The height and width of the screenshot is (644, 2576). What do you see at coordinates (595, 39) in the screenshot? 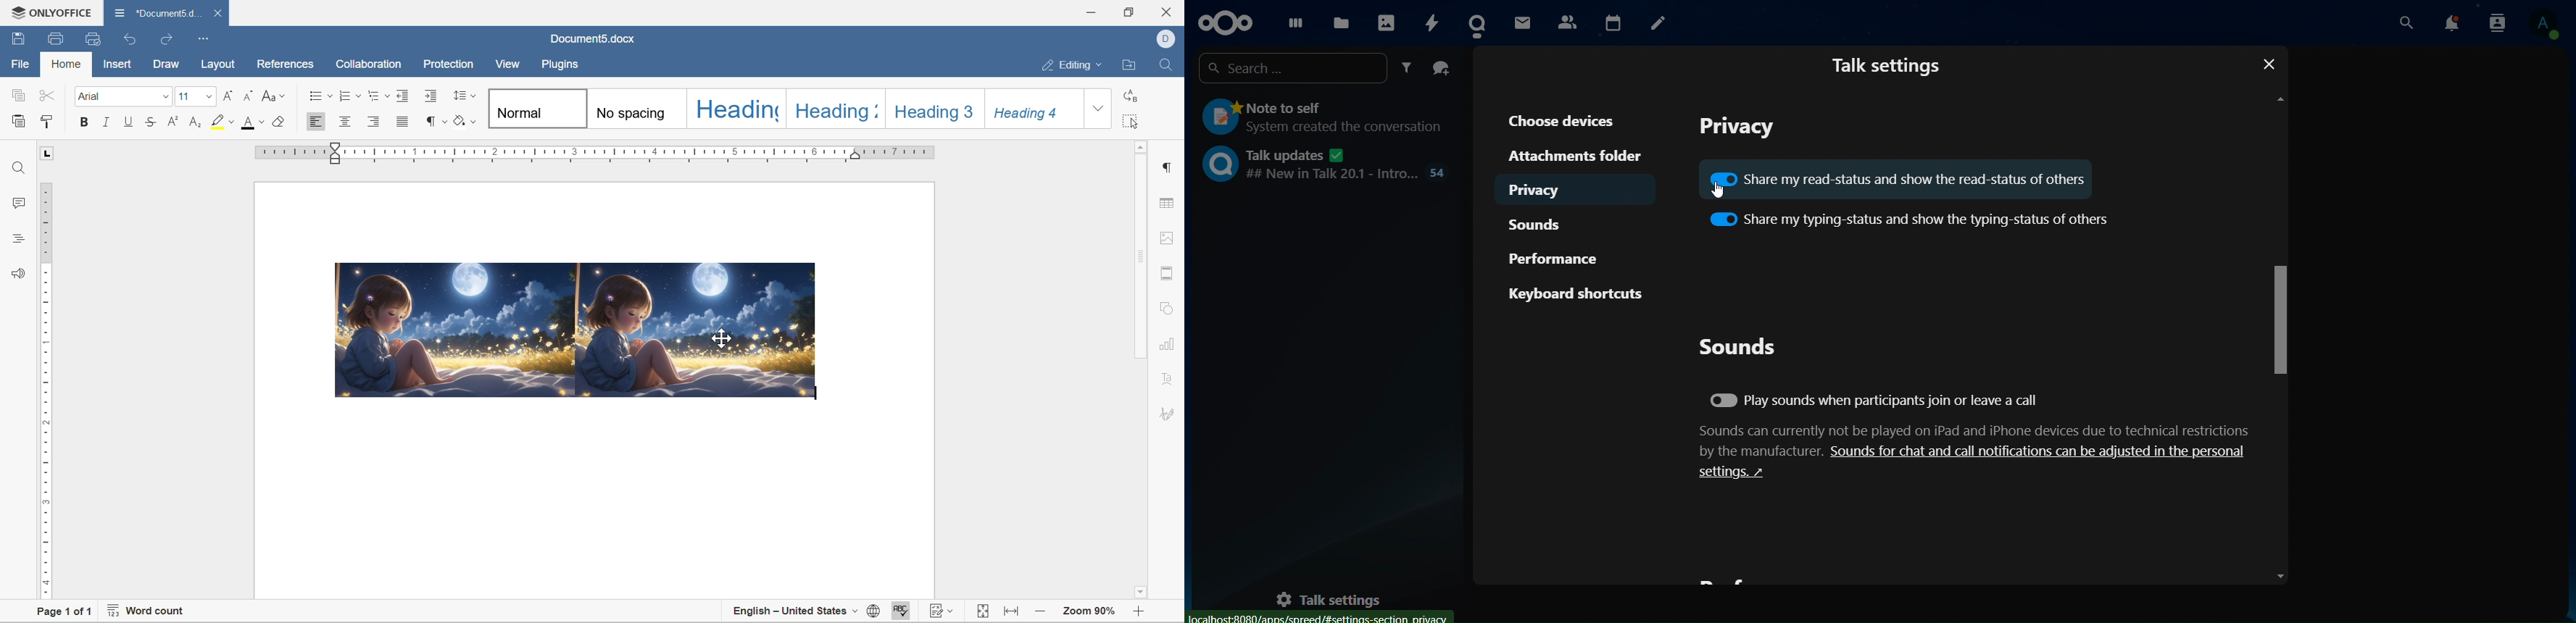
I see `document5.docx` at bounding box center [595, 39].